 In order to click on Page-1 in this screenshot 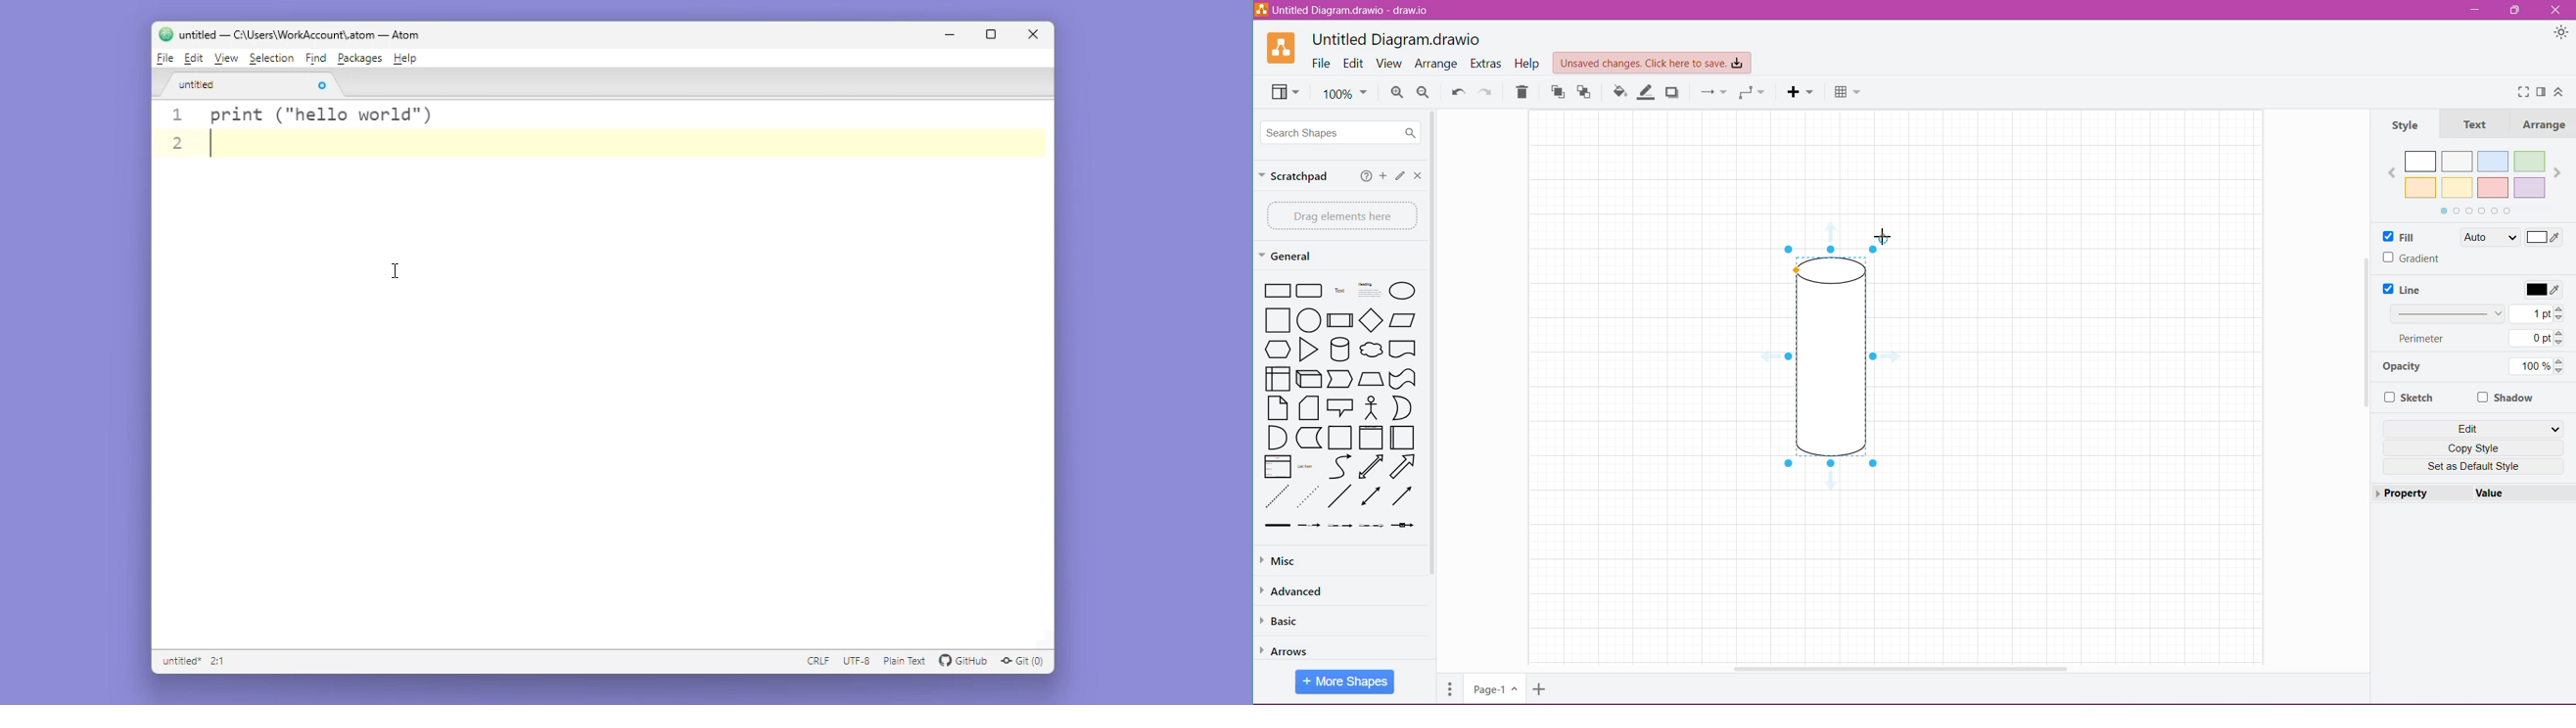, I will do `click(1493, 689)`.